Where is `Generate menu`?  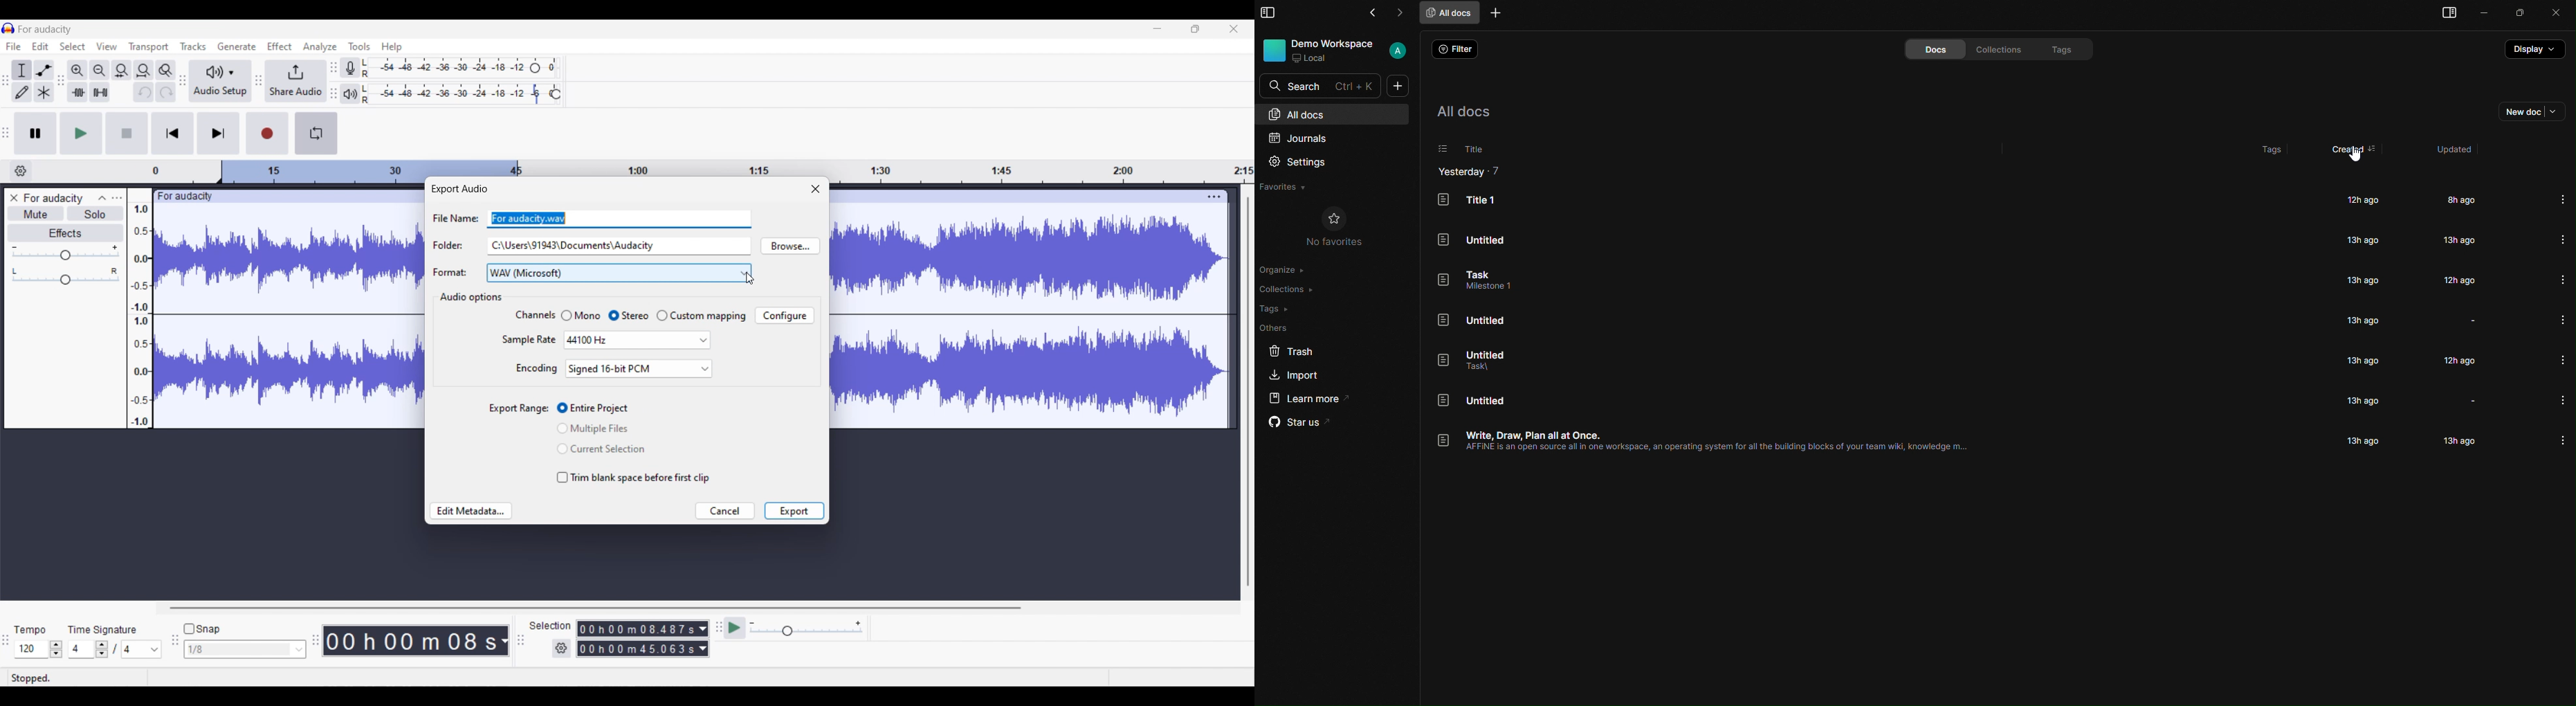
Generate menu is located at coordinates (237, 46).